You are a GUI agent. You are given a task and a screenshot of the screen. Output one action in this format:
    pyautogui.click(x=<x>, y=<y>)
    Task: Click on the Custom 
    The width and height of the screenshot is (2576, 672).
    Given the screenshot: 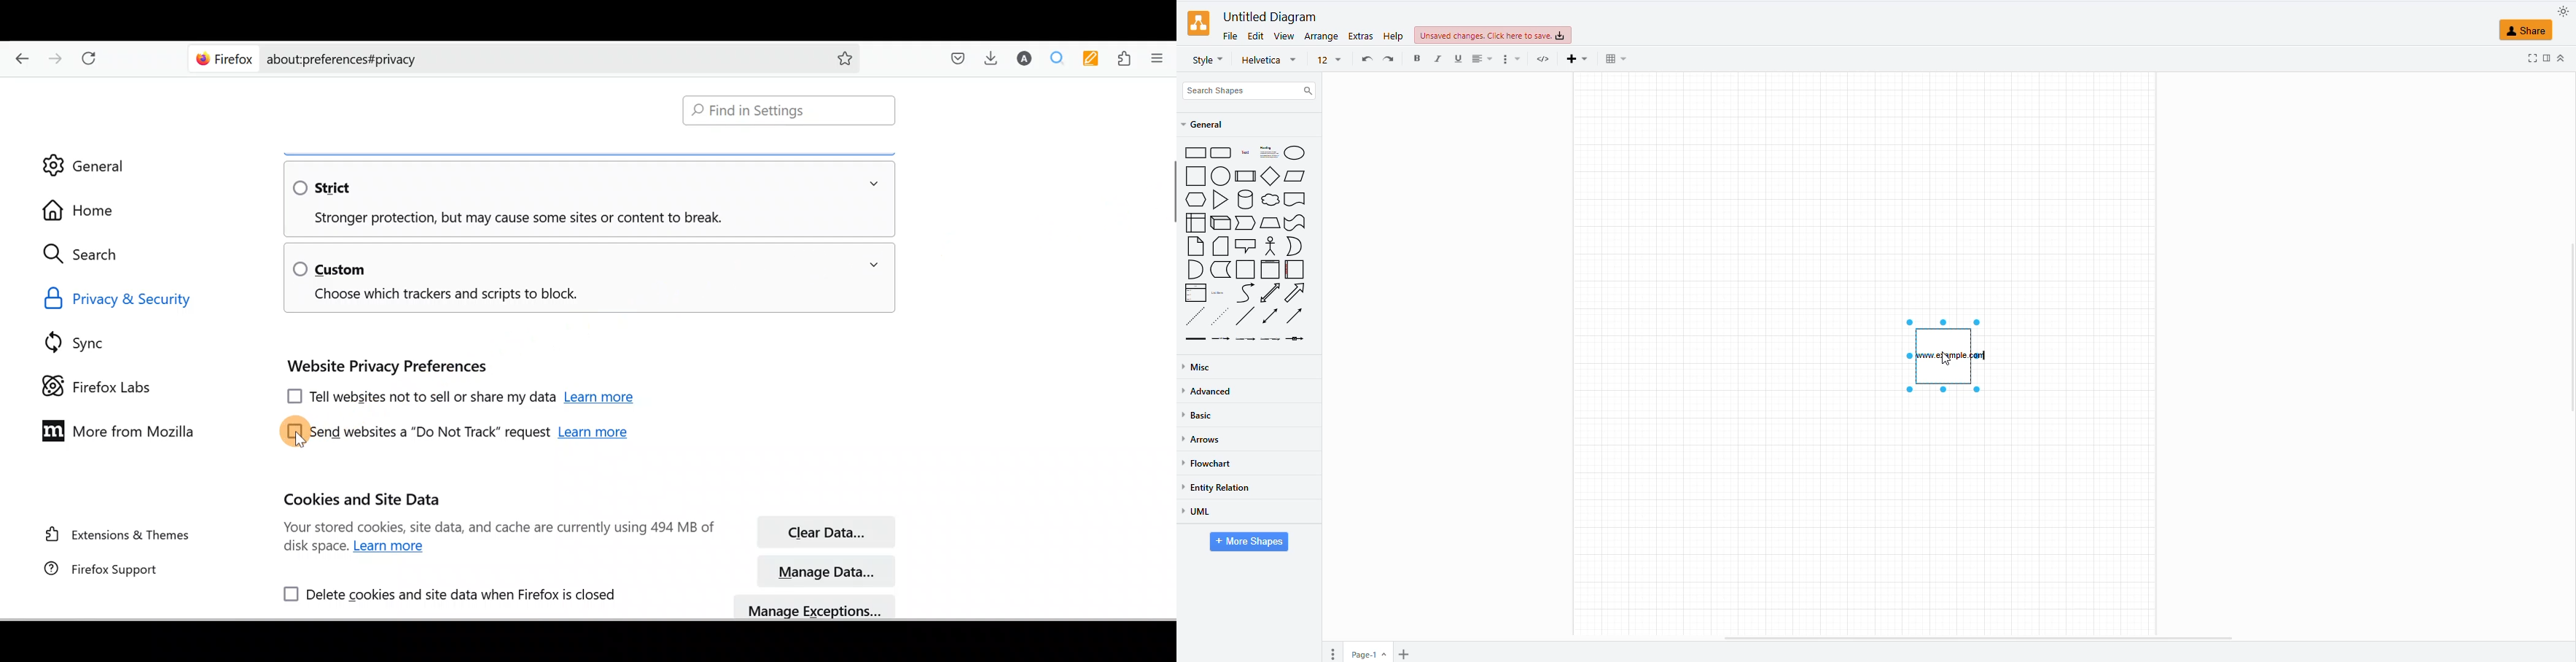 What is the action you would take?
    pyautogui.click(x=330, y=268)
    